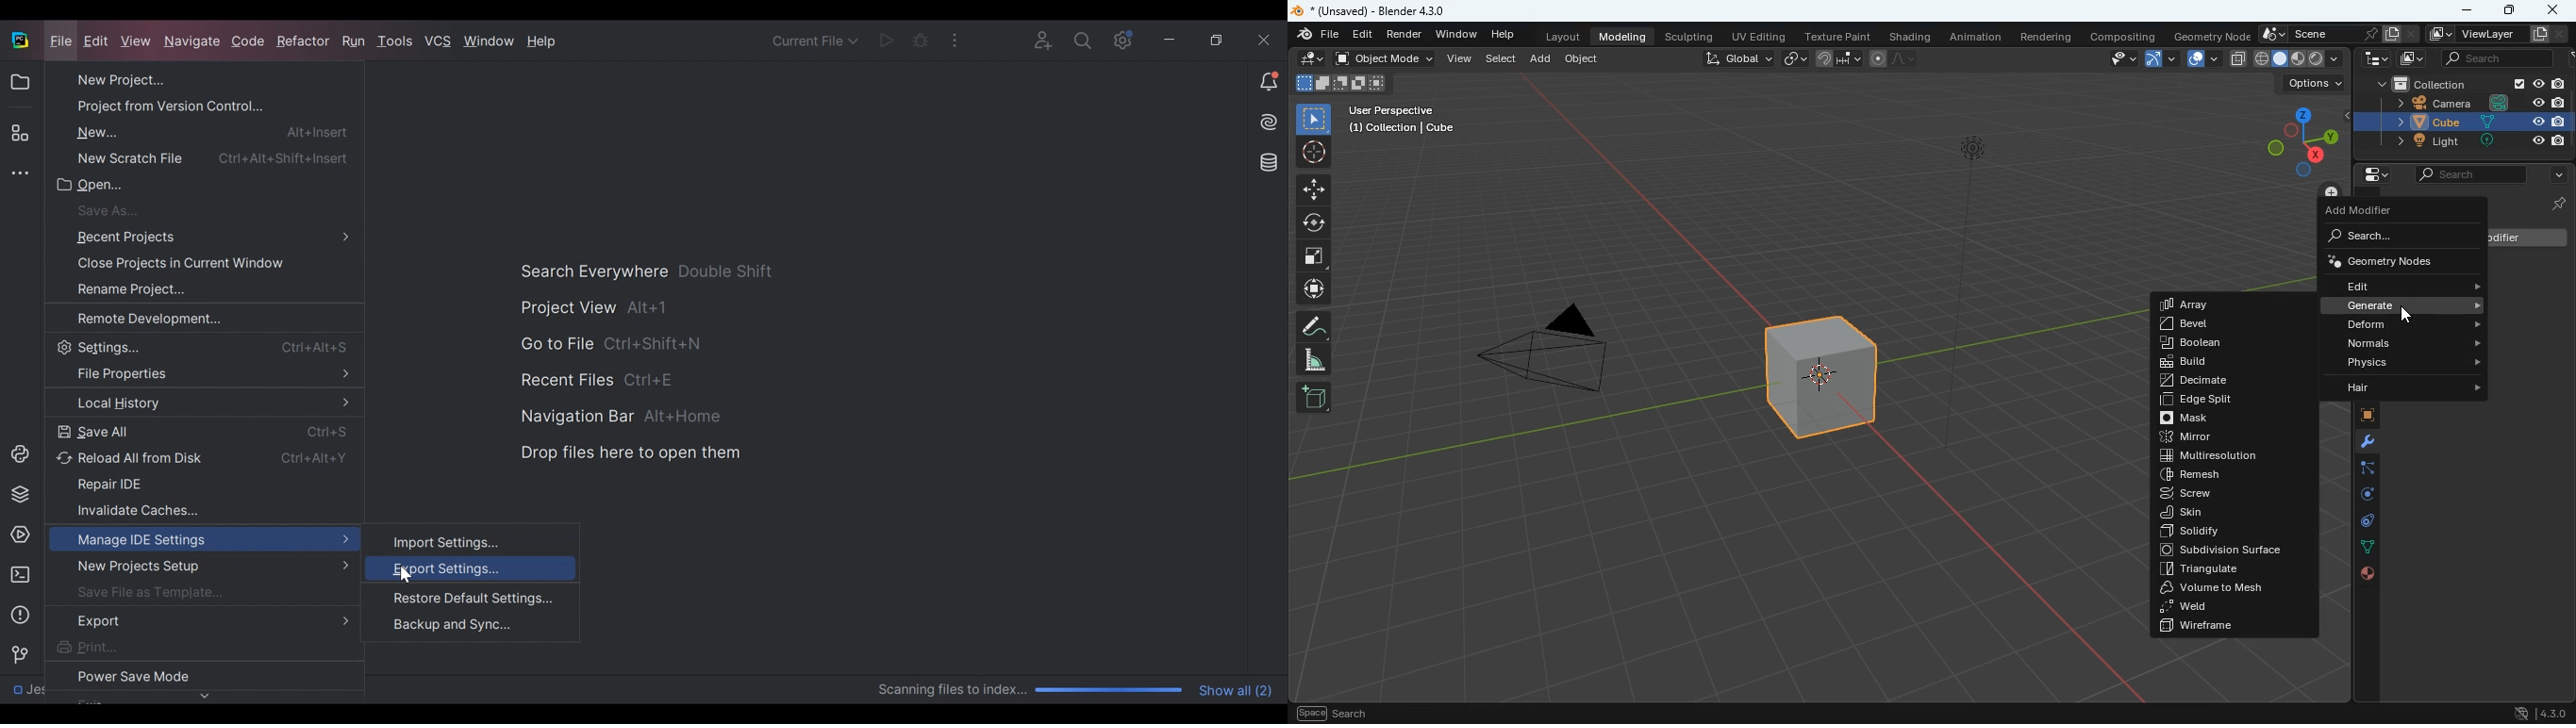  Describe the element at coordinates (1825, 389) in the screenshot. I see `cube` at that location.